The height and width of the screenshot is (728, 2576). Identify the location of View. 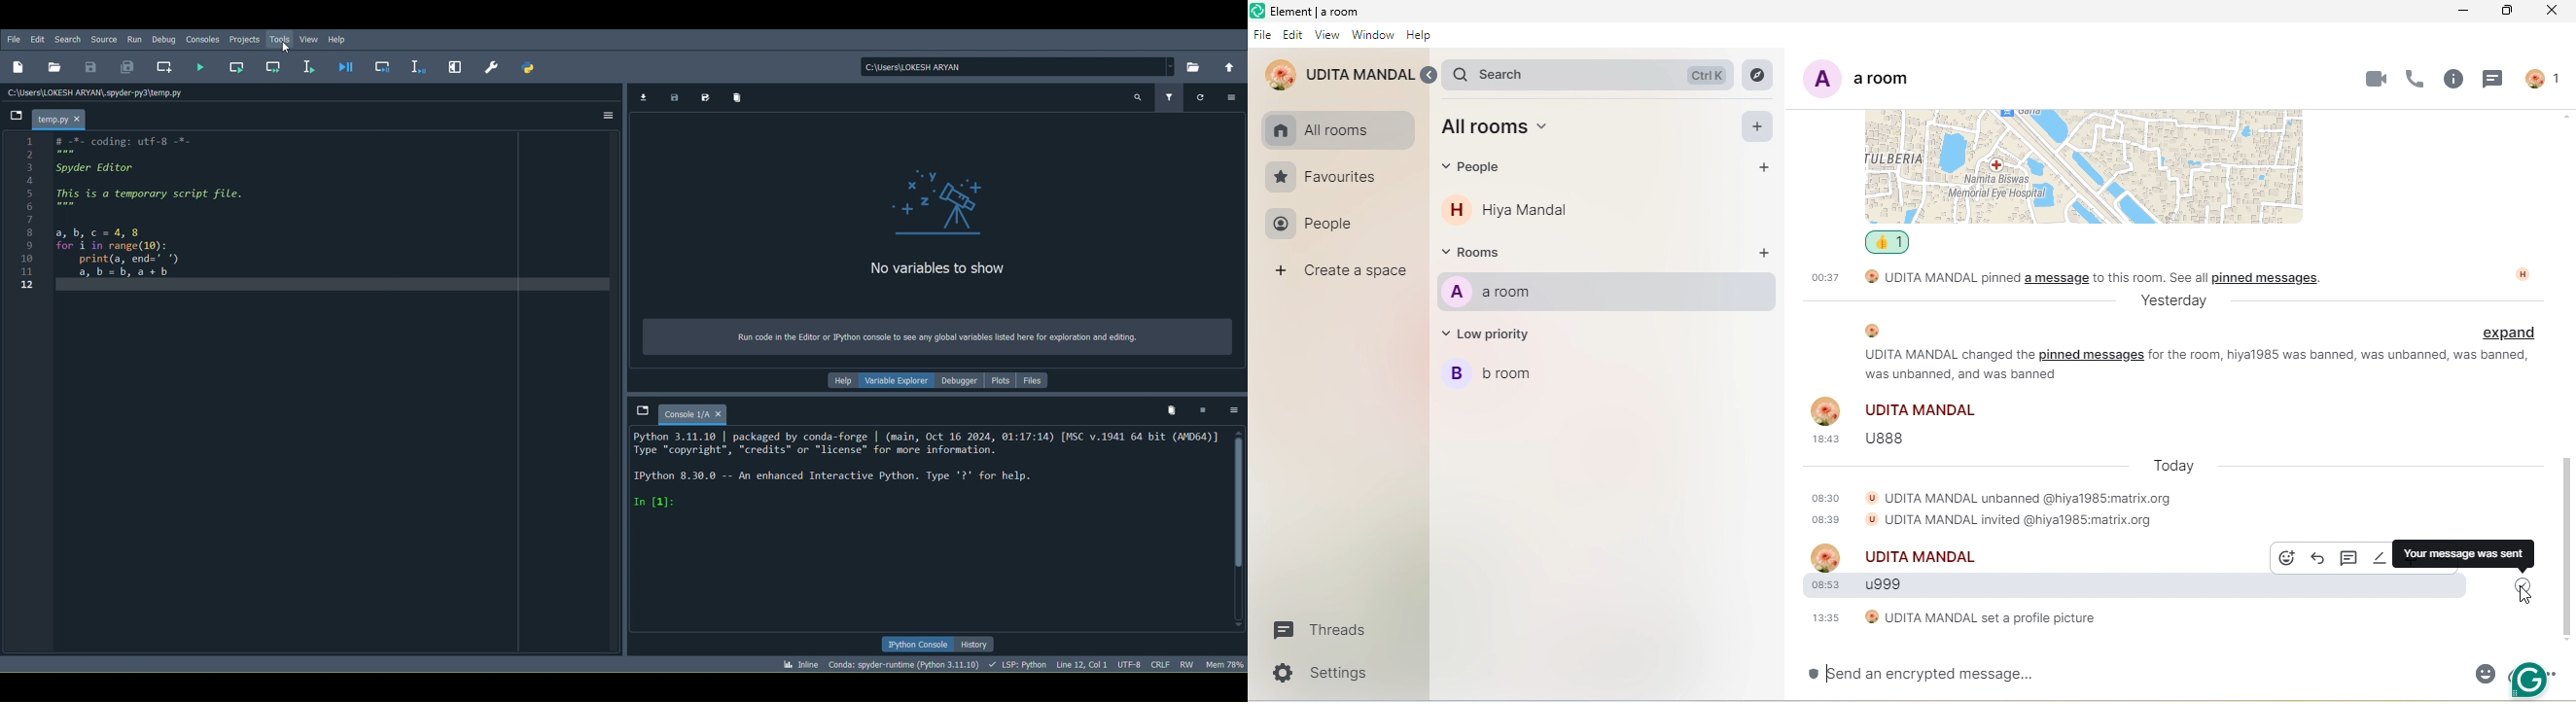
(1328, 36).